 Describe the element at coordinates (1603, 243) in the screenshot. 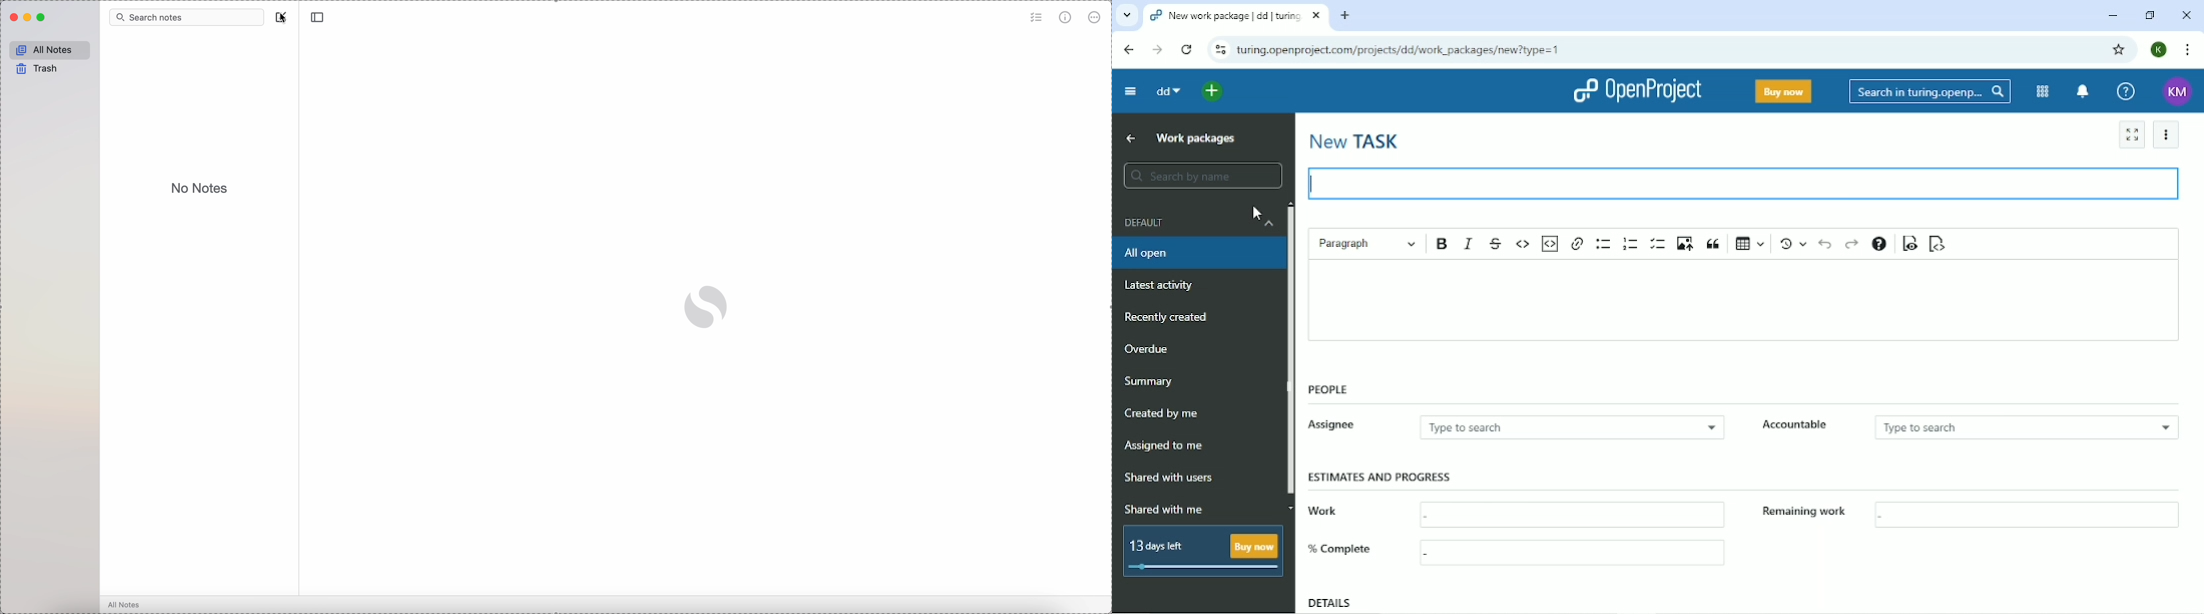

I see `Bulleted list` at that location.